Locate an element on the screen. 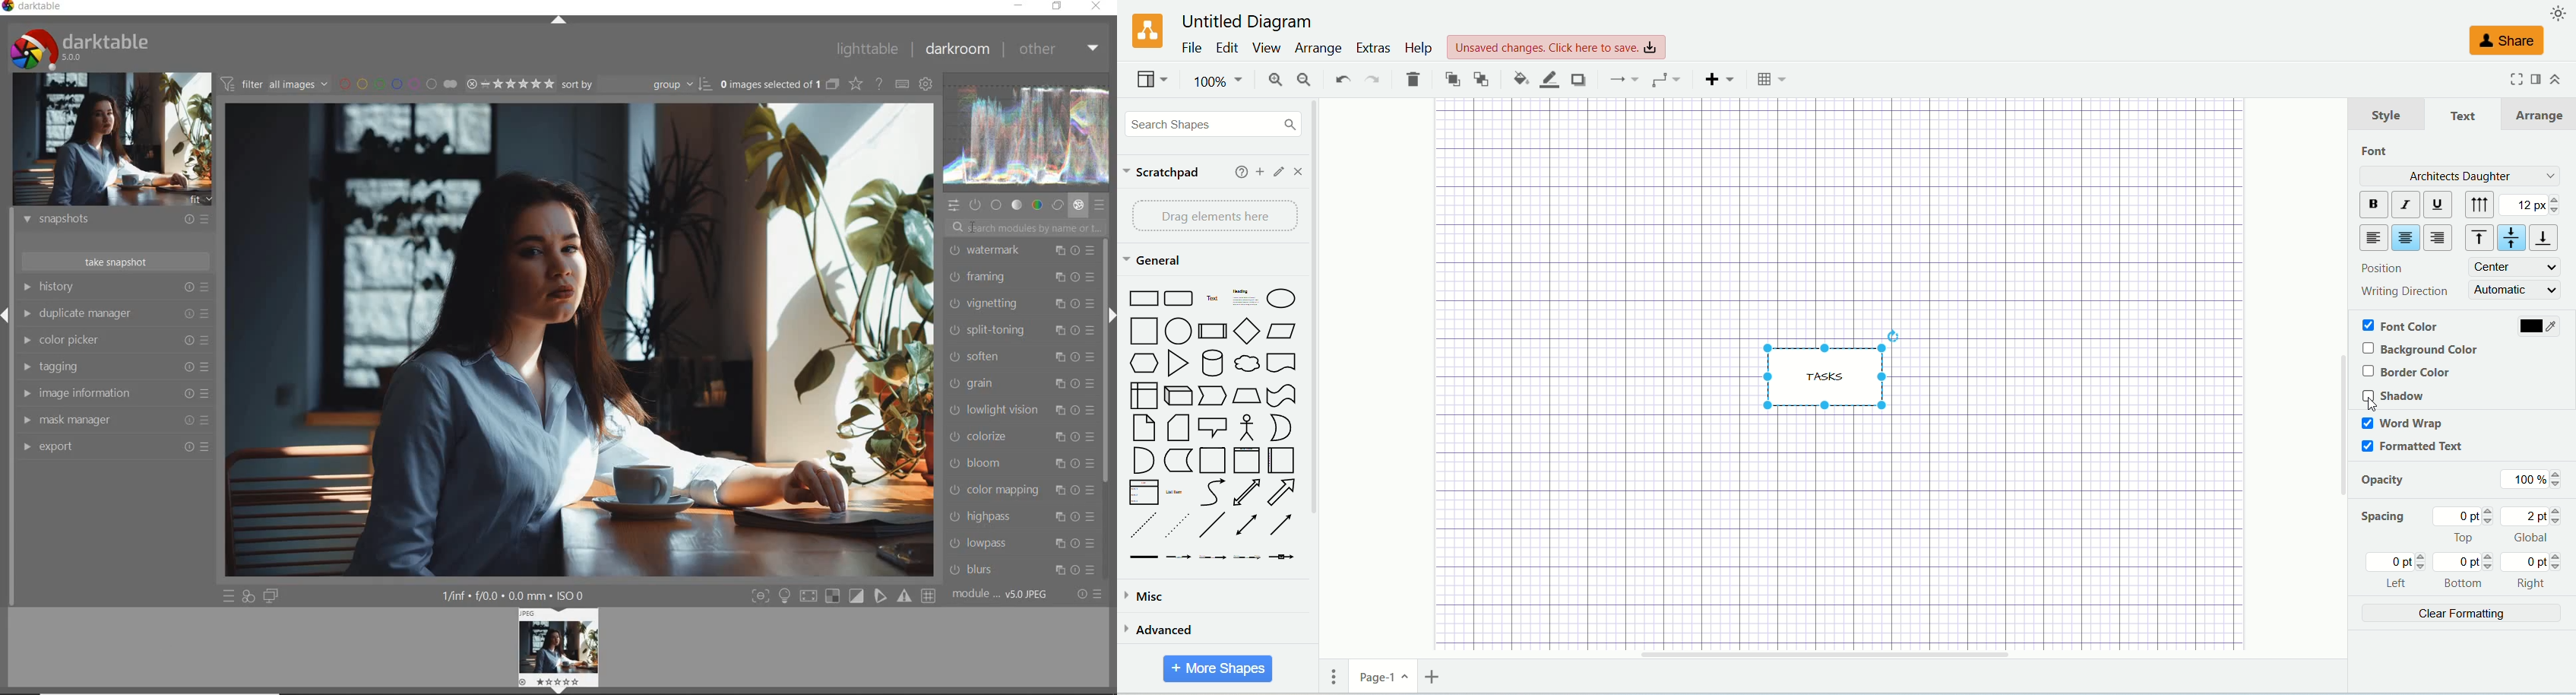  Cylinder is located at coordinates (1211, 363).